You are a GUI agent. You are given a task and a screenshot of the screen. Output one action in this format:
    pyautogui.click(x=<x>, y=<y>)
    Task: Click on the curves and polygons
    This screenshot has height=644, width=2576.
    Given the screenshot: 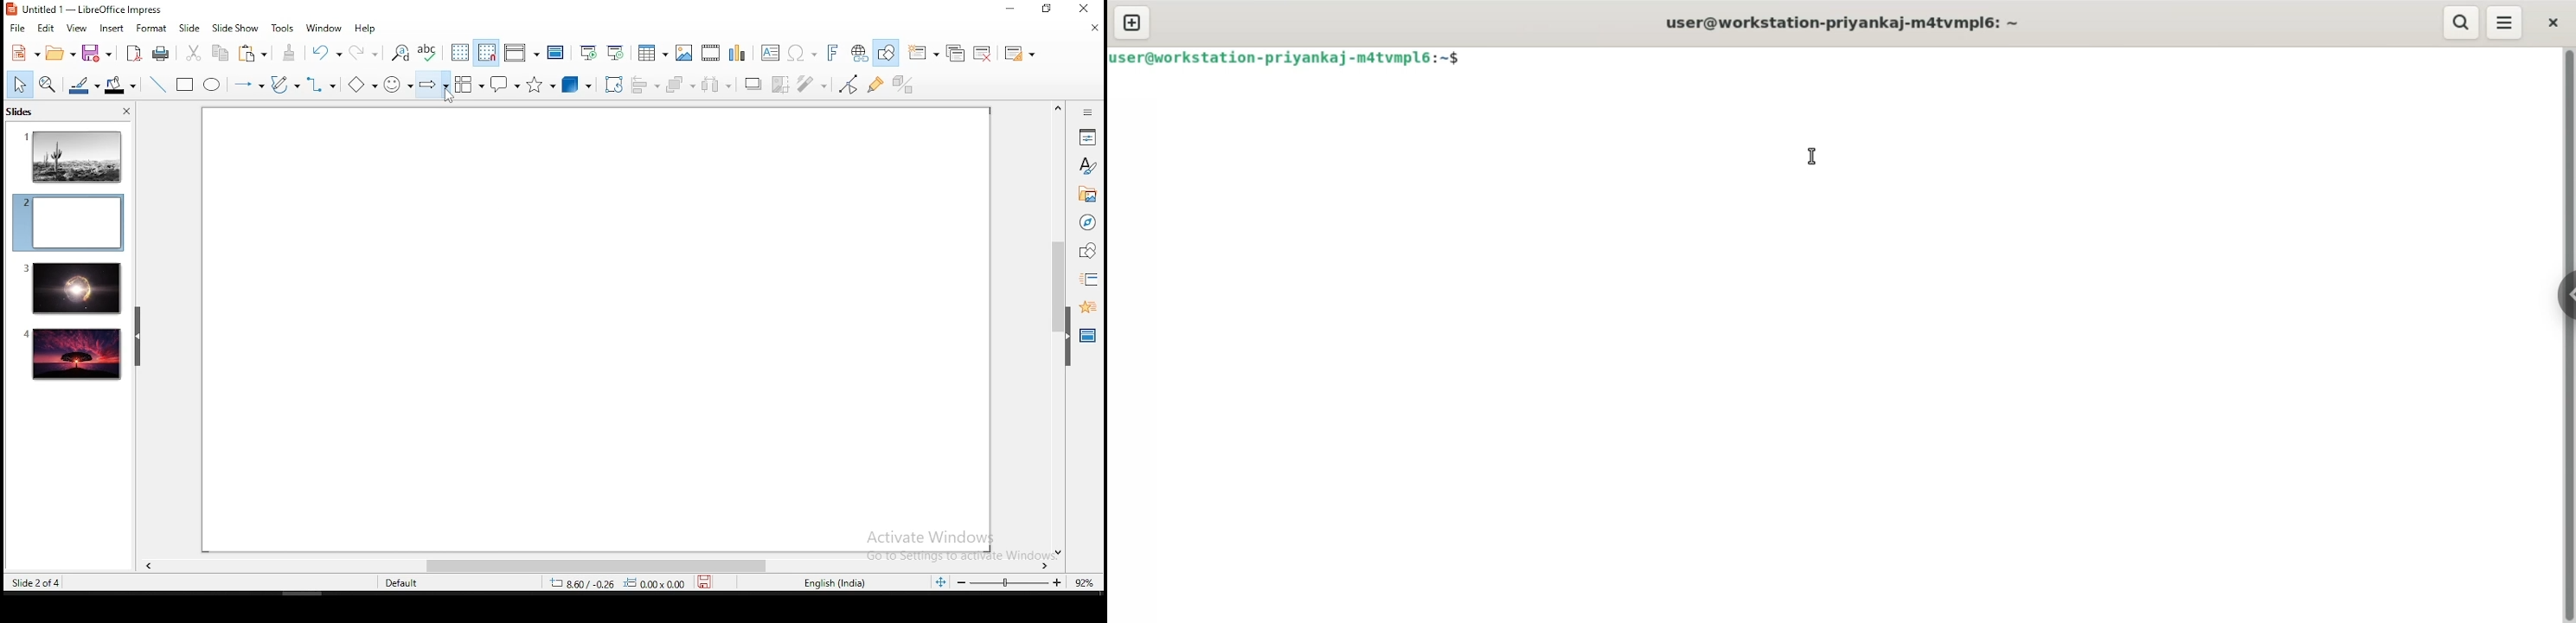 What is the action you would take?
    pyautogui.click(x=284, y=85)
    